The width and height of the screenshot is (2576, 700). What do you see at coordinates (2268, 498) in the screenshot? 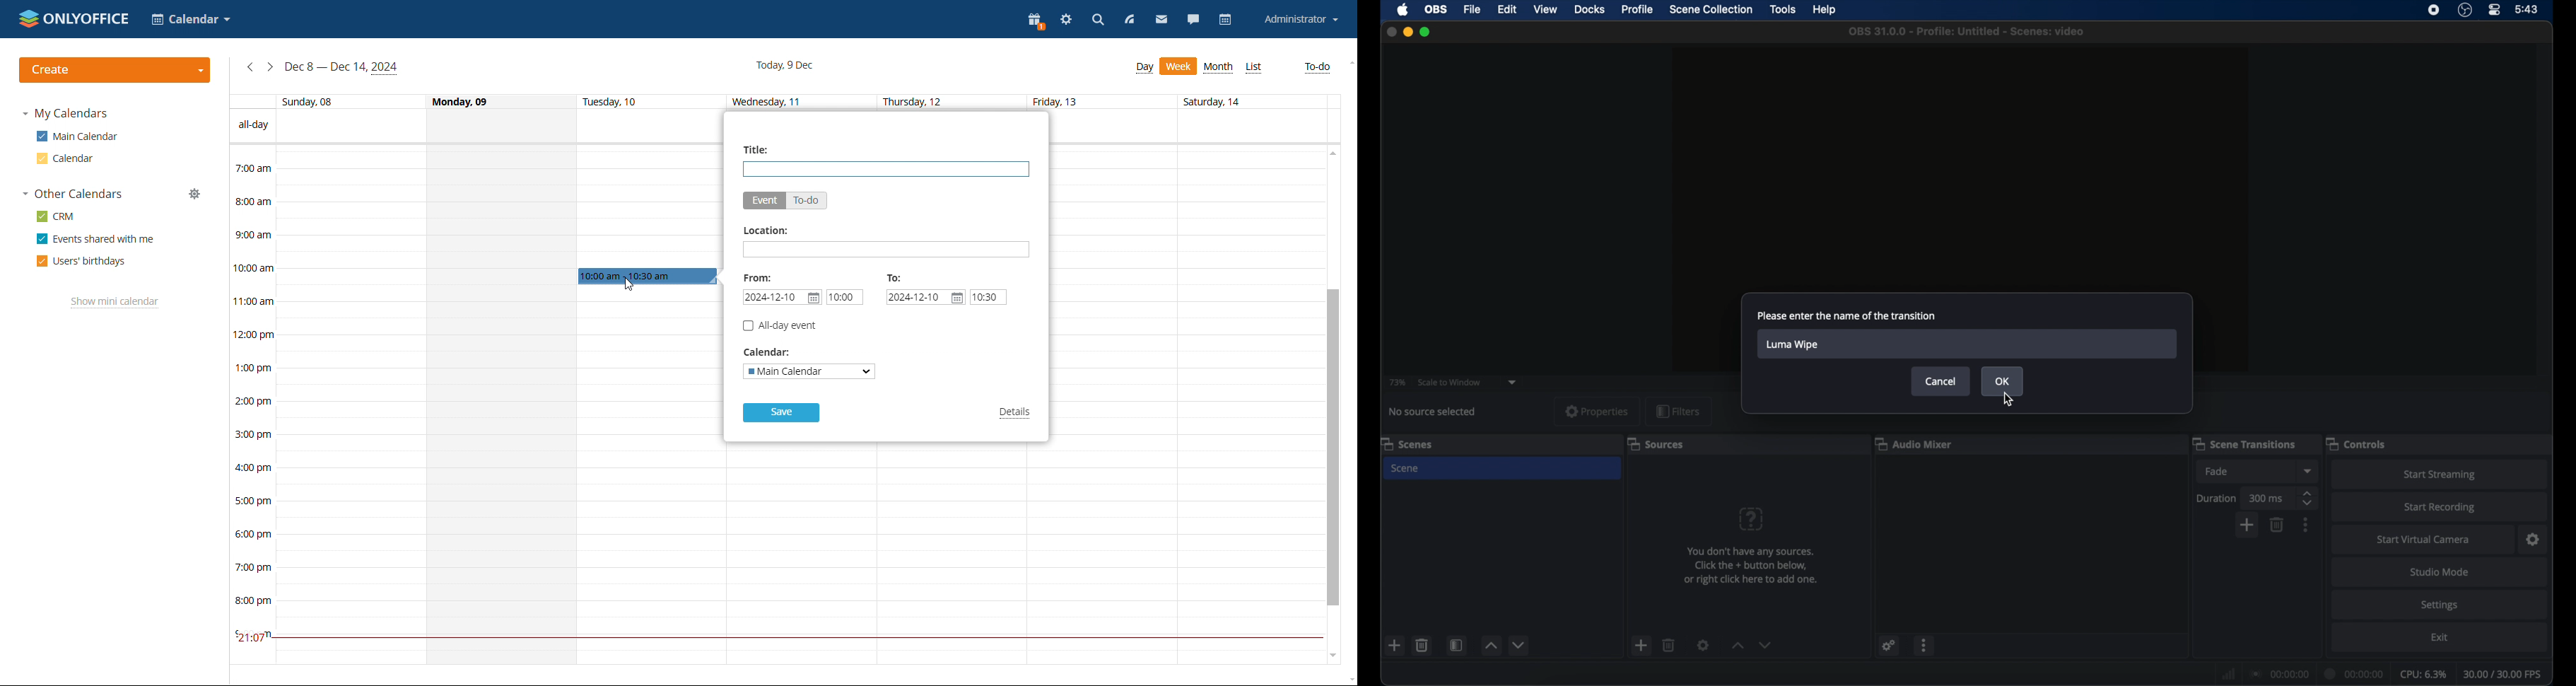
I see `300 ms` at bounding box center [2268, 498].